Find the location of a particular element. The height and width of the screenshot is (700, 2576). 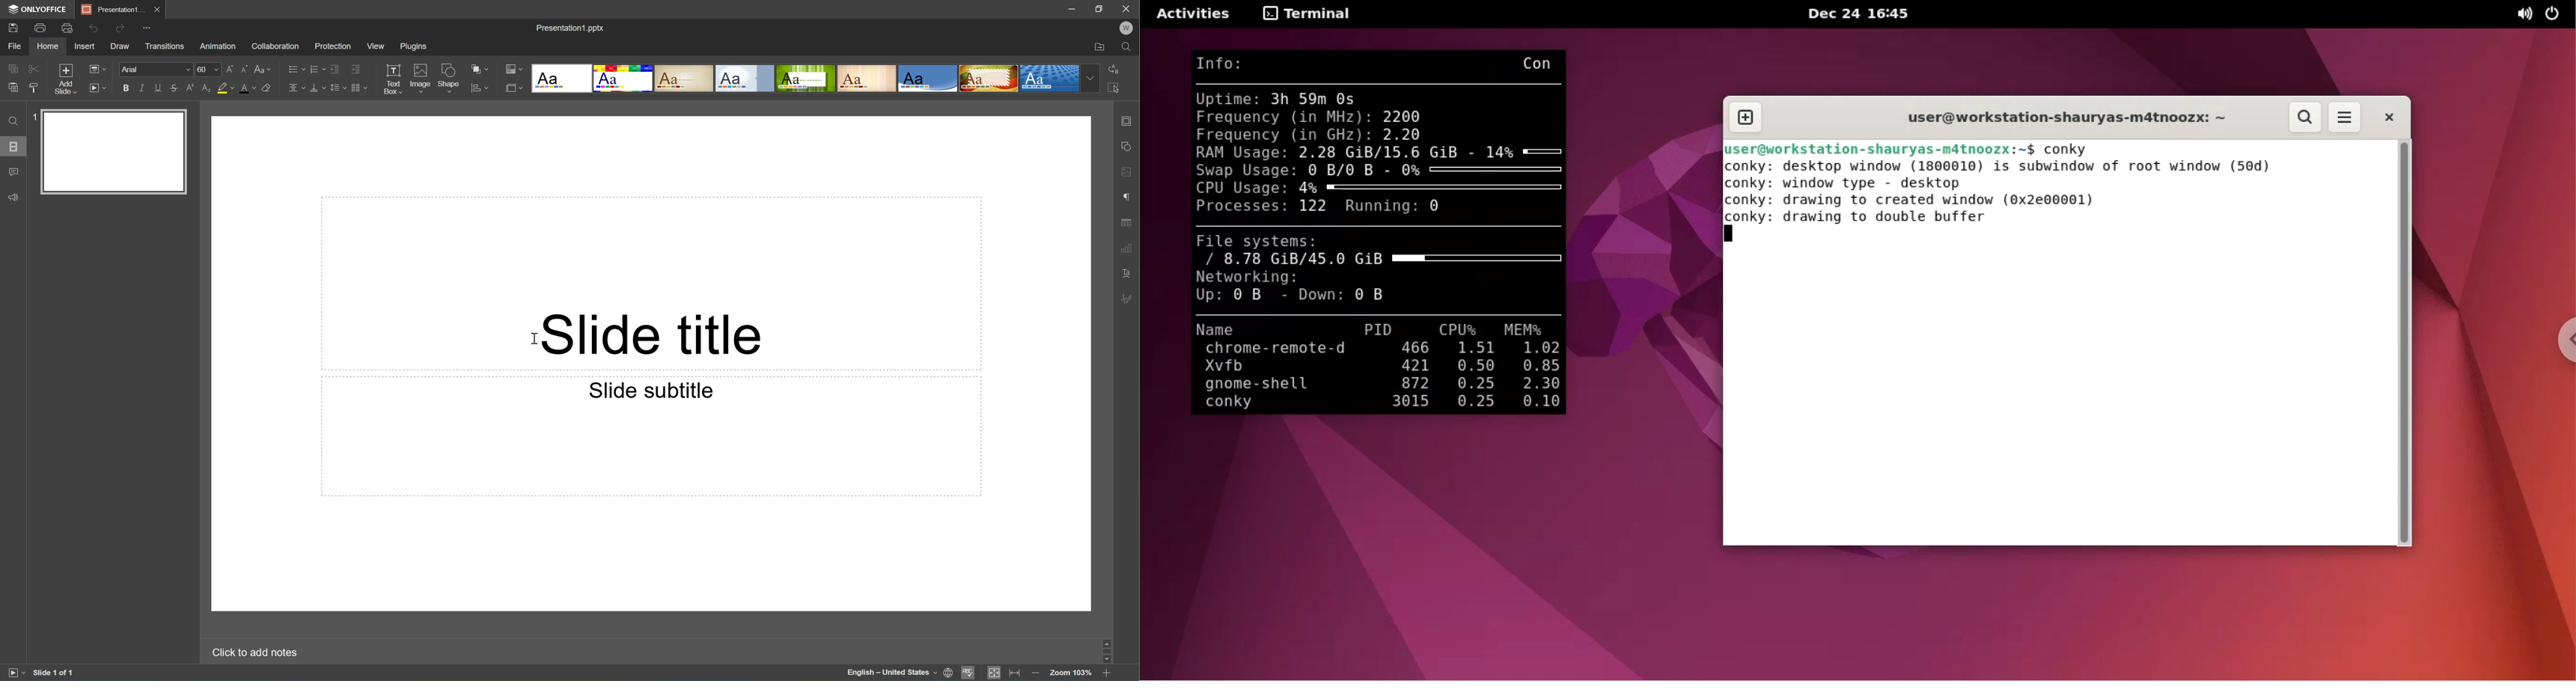

Decrement case is located at coordinates (243, 68).